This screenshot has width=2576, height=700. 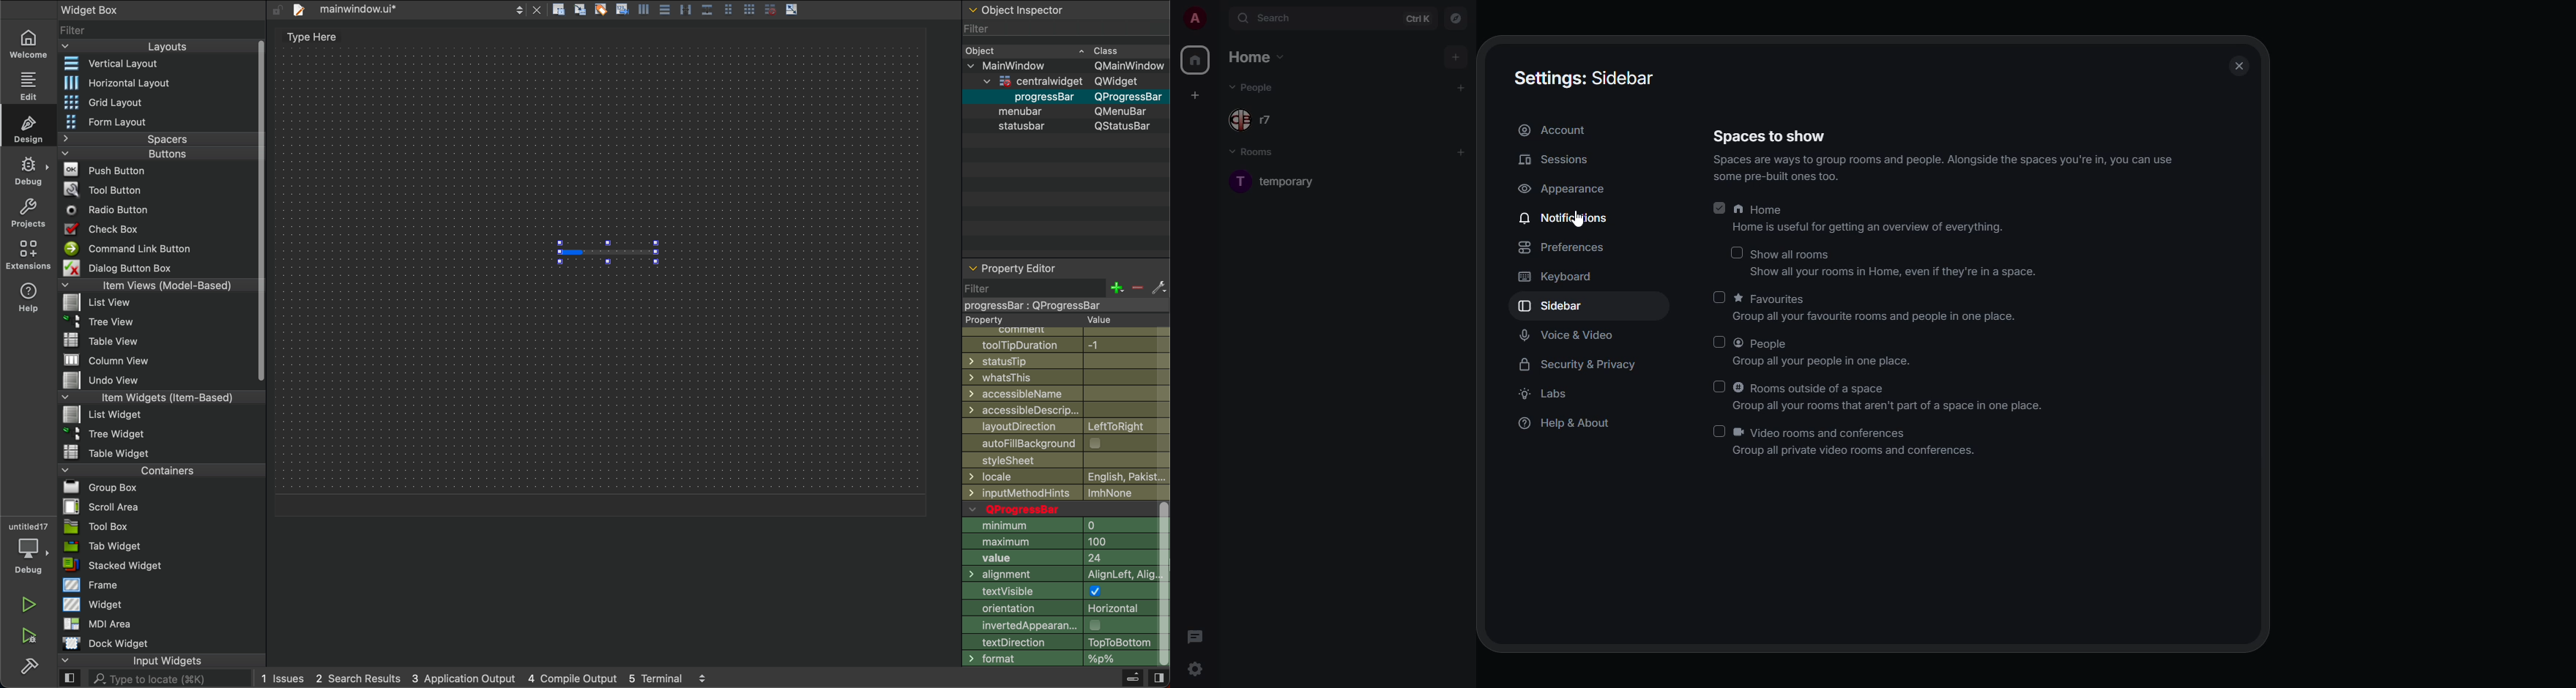 What do you see at coordinates (29, 297) in the screenshot?
I see `help` at bounding box center [29, 297].